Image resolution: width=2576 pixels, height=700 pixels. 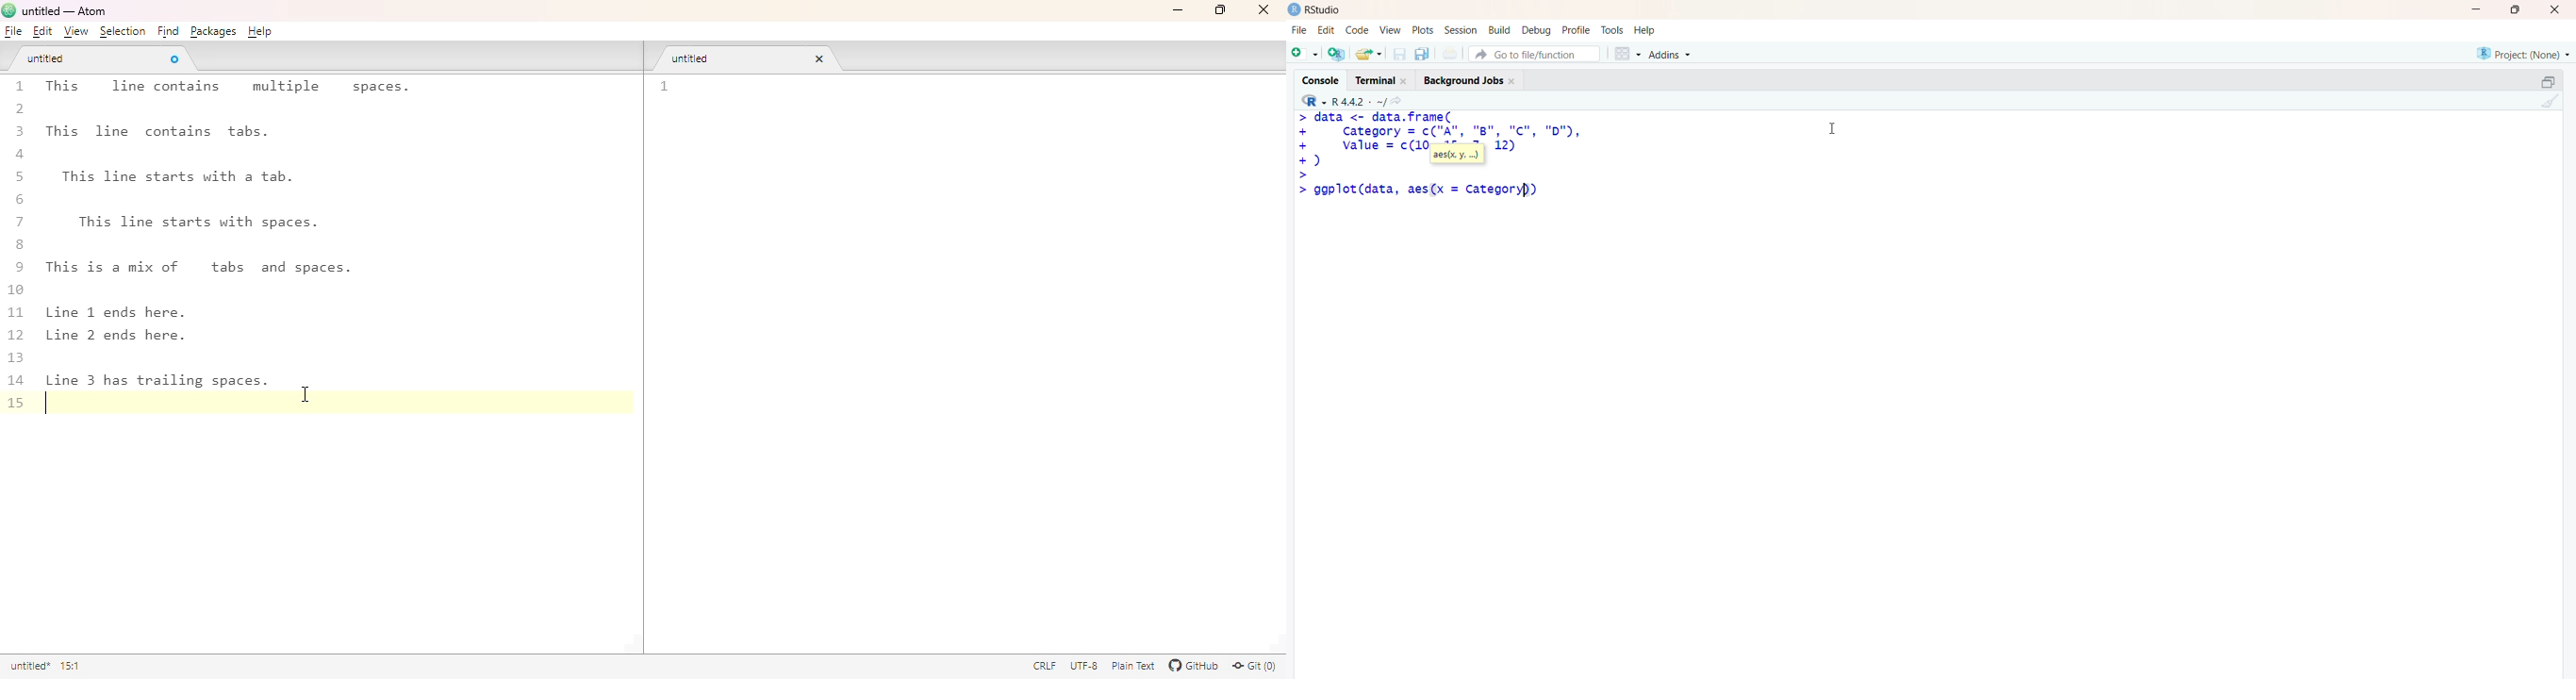 What do you see at coordinates (2526, 53) in the screenshot?
I see `selected project - none` at bounding box center [2526, 53].